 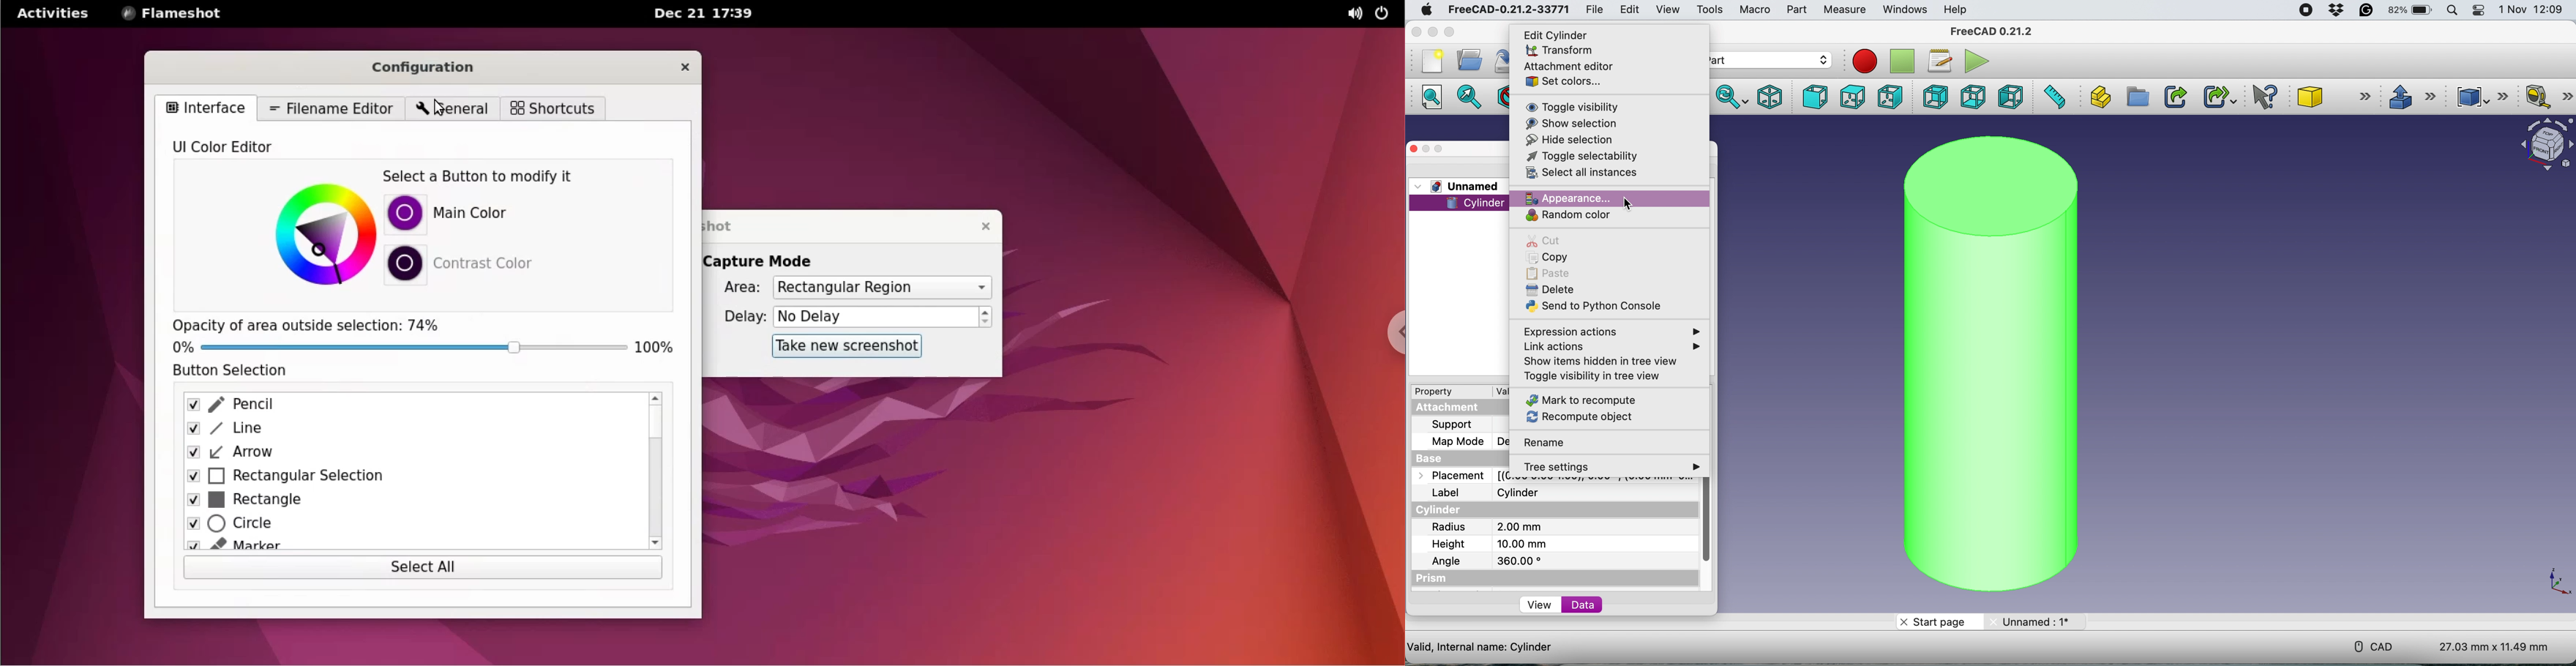 I want to click on toggle visibility in tree view, so click(x=1592, y=376).